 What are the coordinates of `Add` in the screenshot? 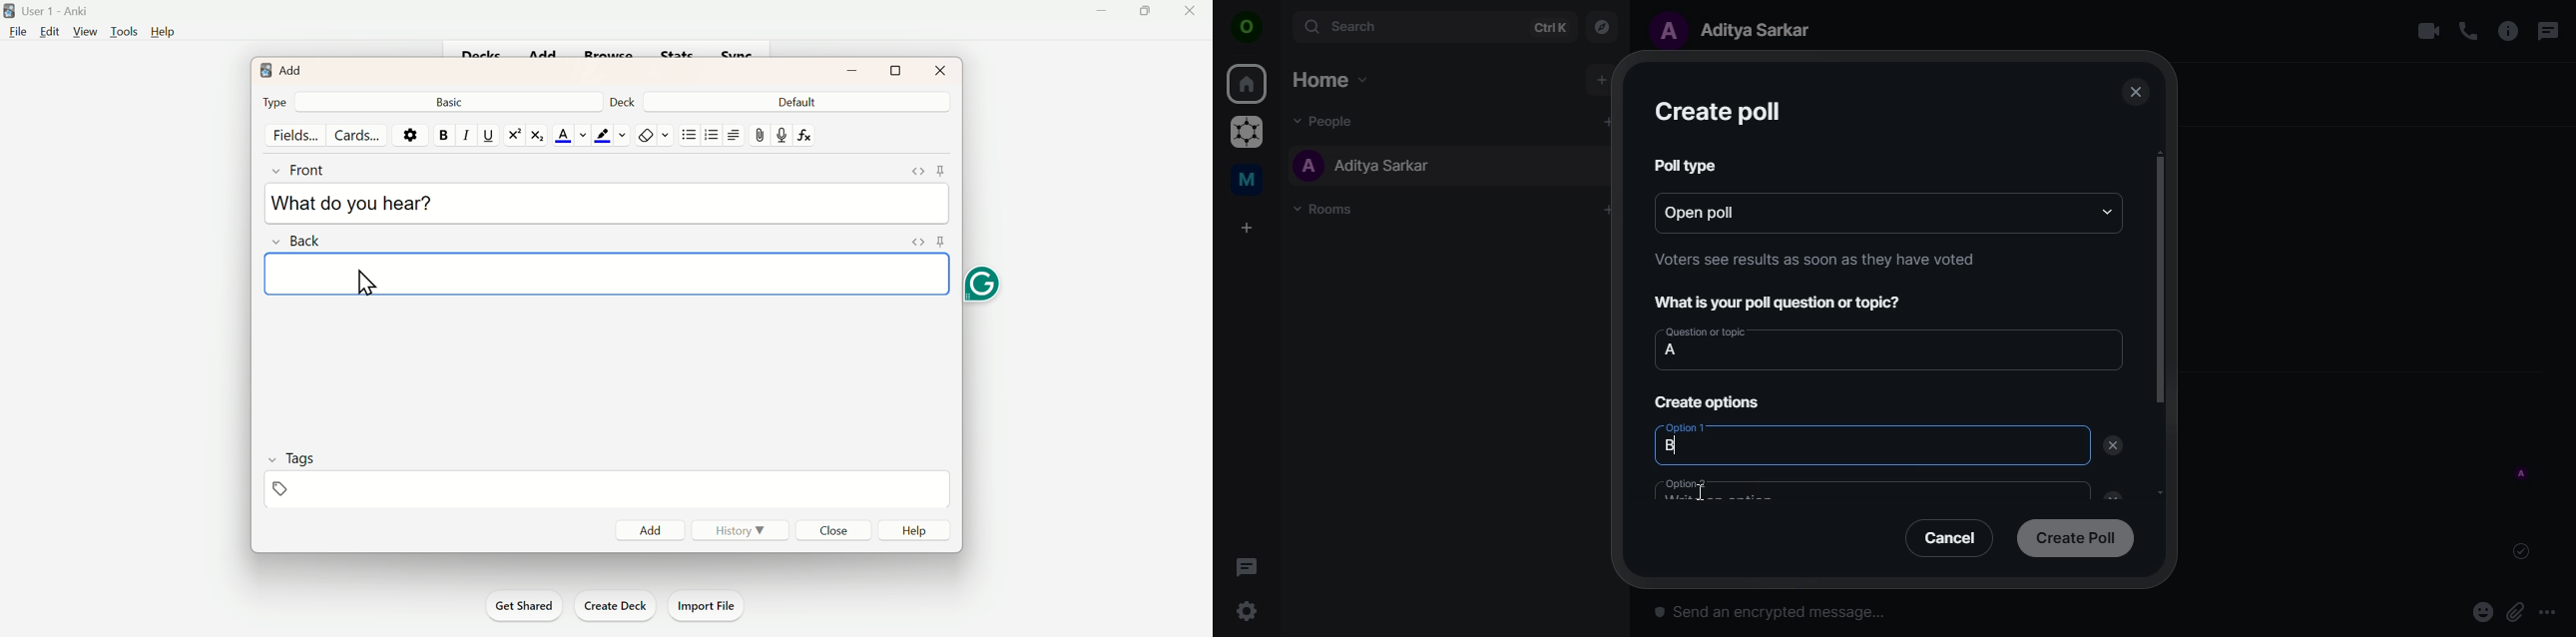 It's located at (646, 528).